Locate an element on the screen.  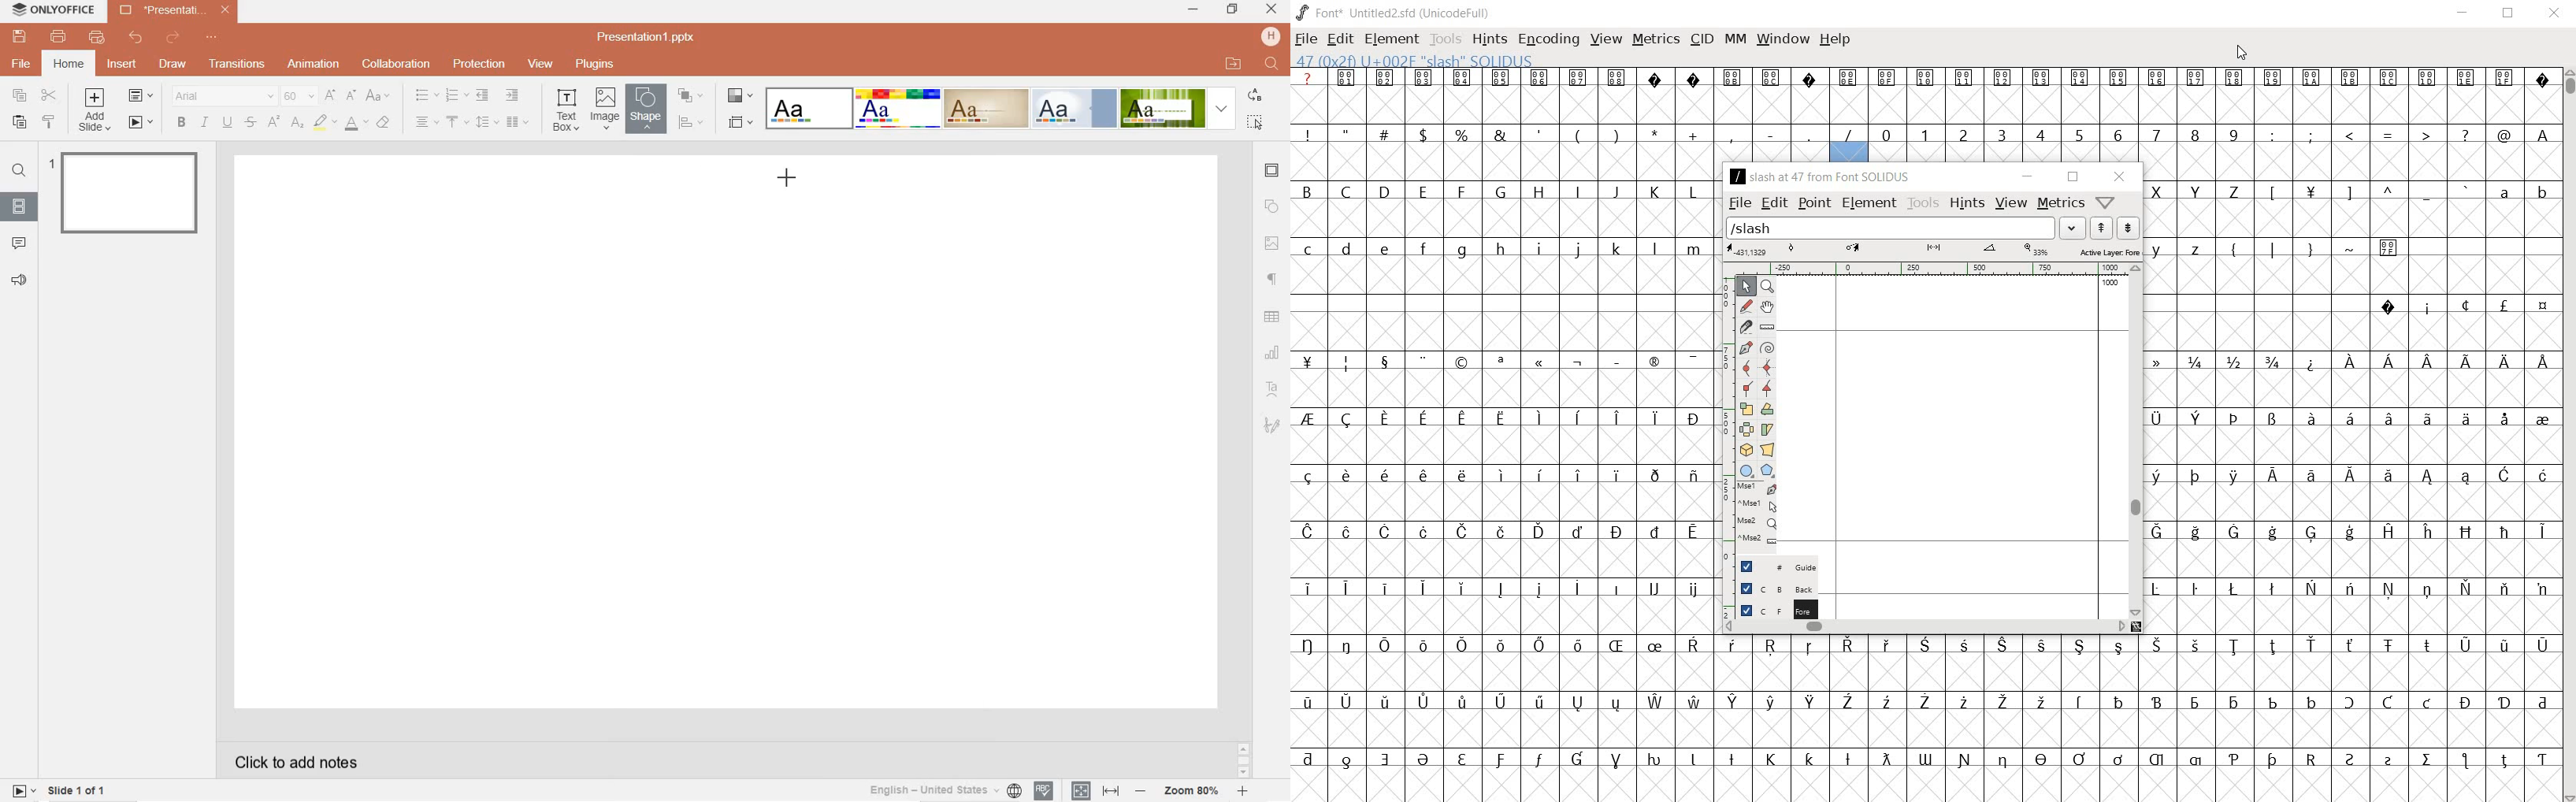
special letters is located at coordinates (1924, 644).